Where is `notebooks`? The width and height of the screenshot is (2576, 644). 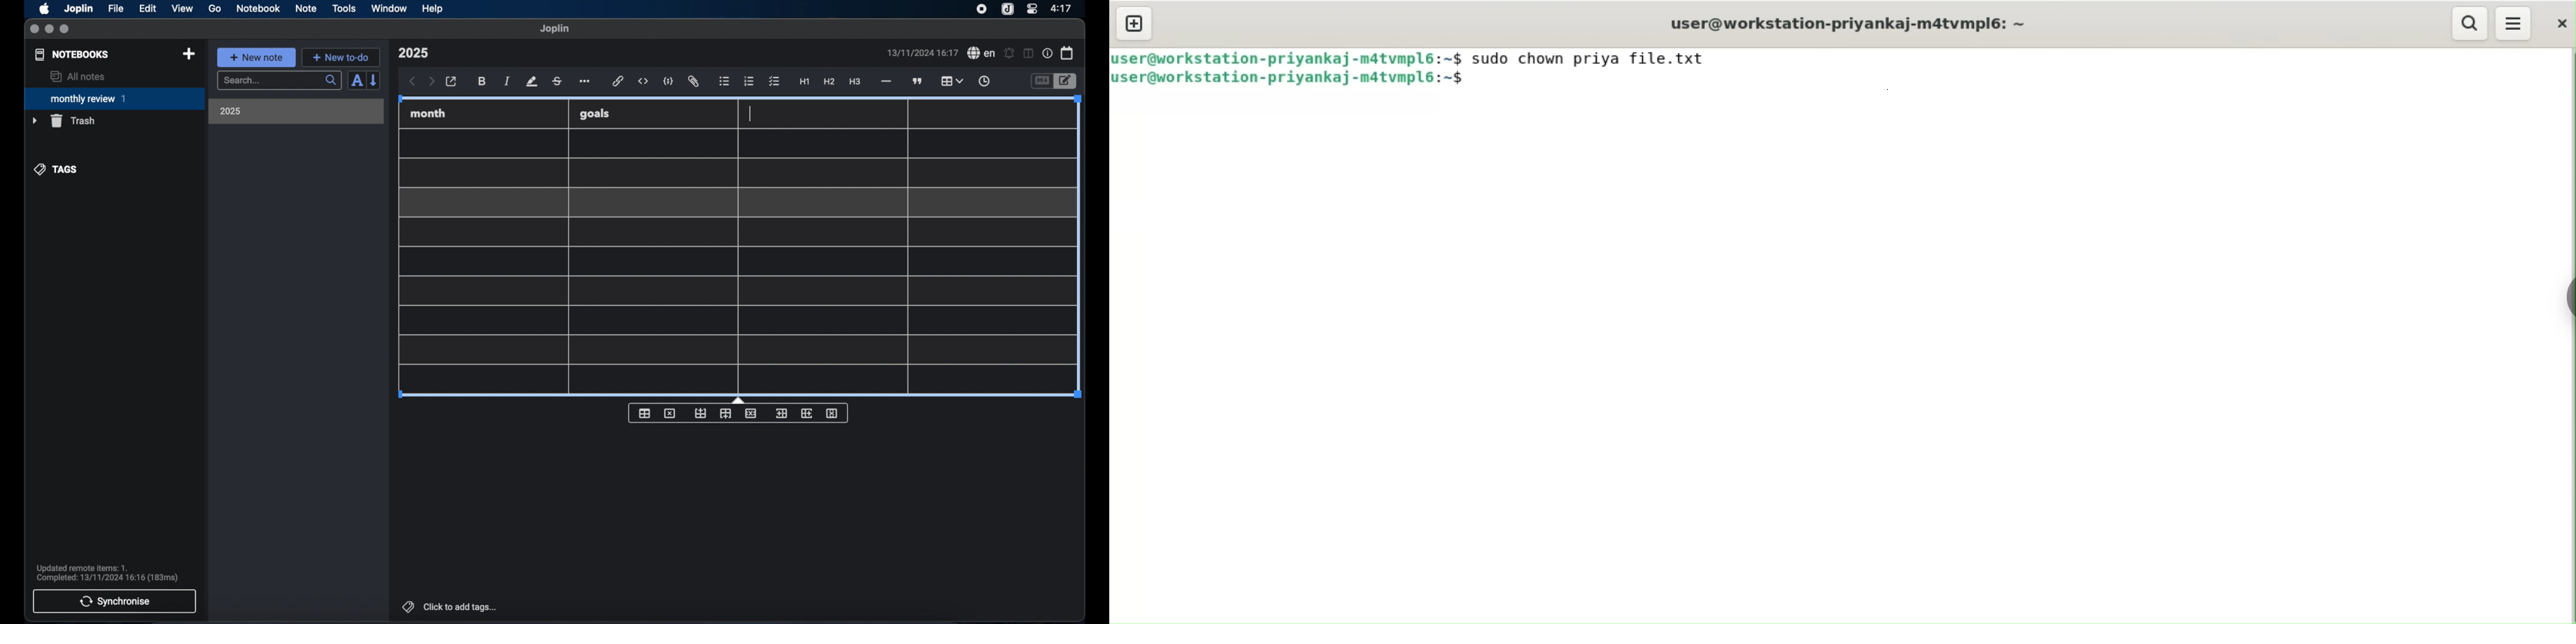
notebooks is located at coordinates (72, 54).